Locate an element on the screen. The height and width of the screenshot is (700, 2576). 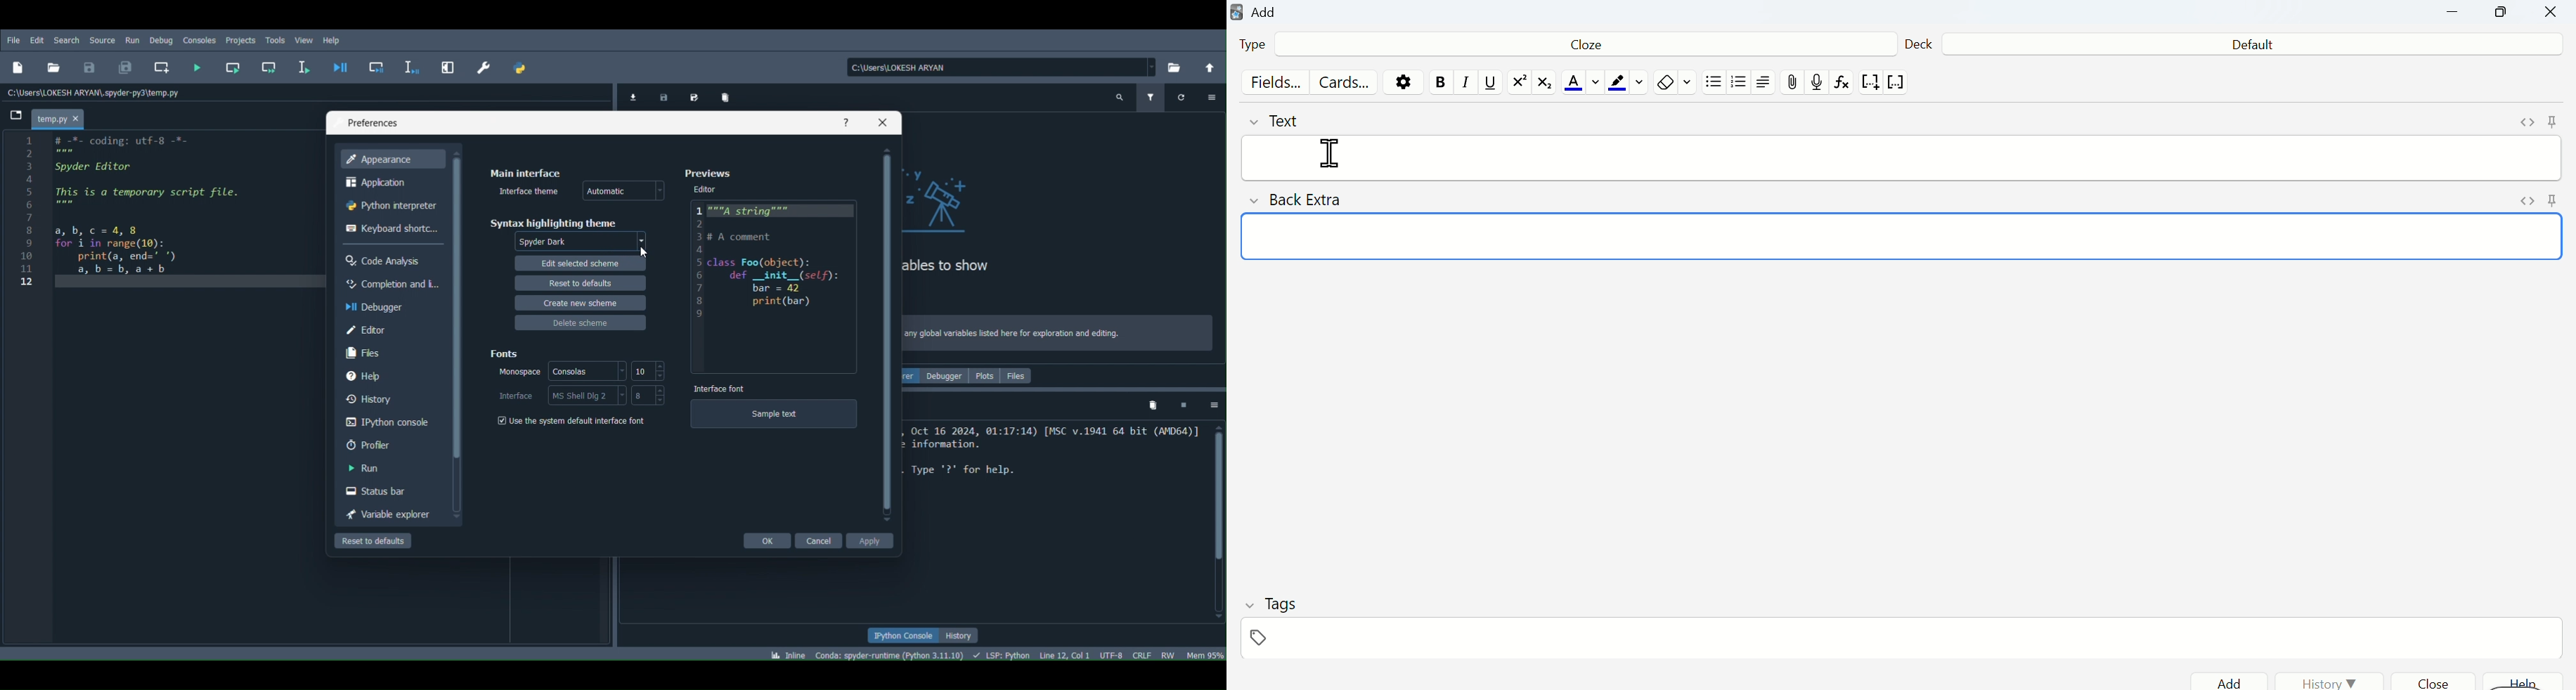
Underline is located at coordinates (1490, 84).